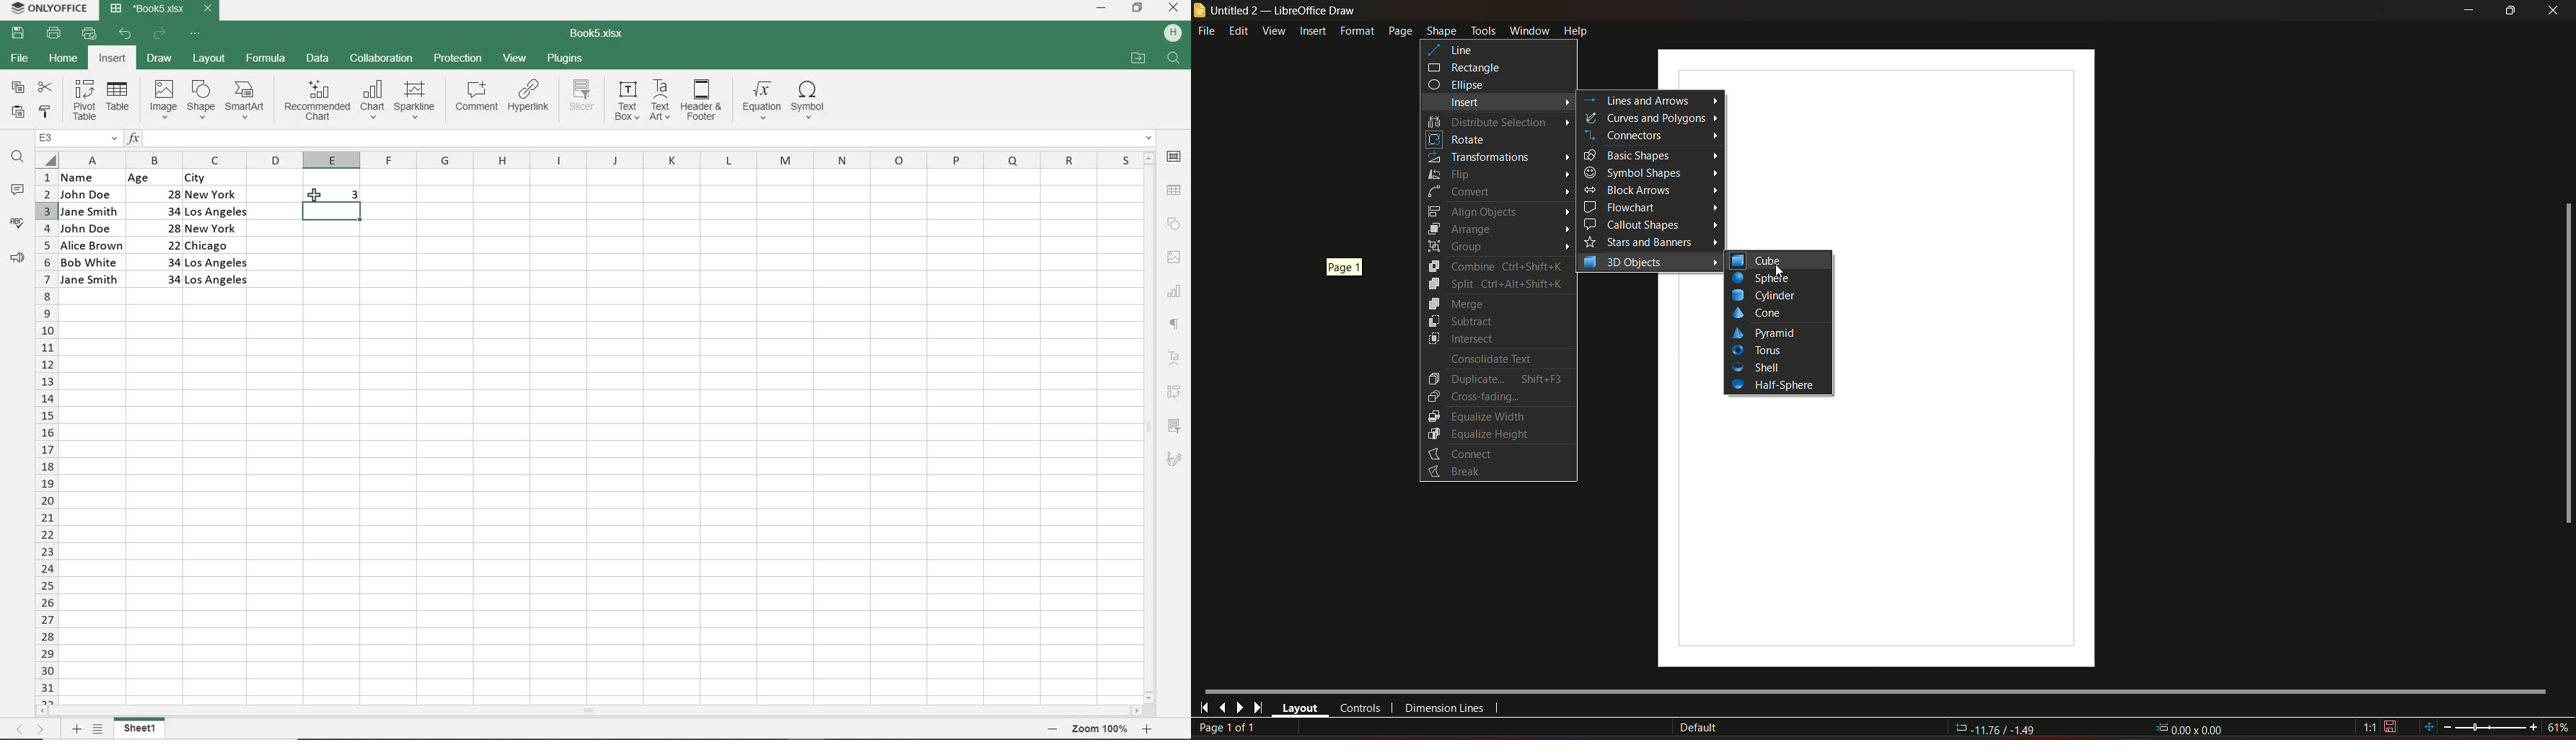  What do you see at coordinates (194, 35) in the screenshot?
I see `CUSTOMIZE QUICK ACCESS TOOLBAR` at bounding box center [194, 35].